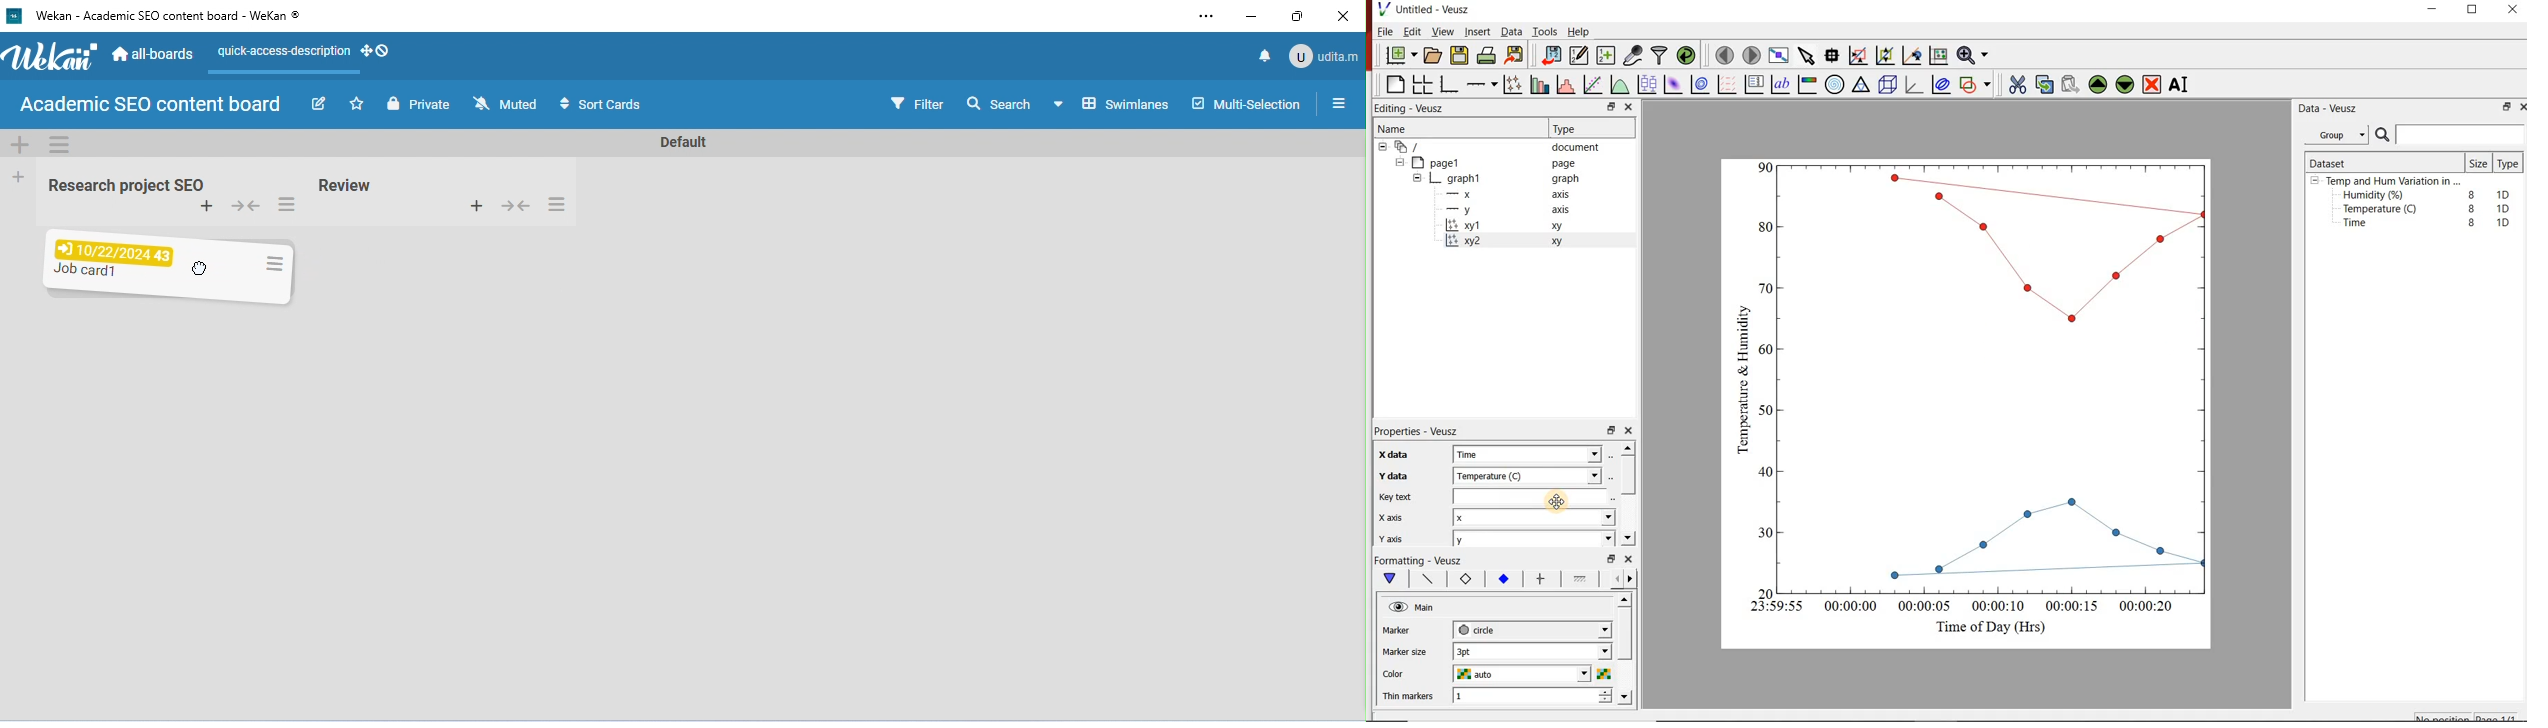 The image size is (2548, 728). I want to click on add list, so click(20, 176).